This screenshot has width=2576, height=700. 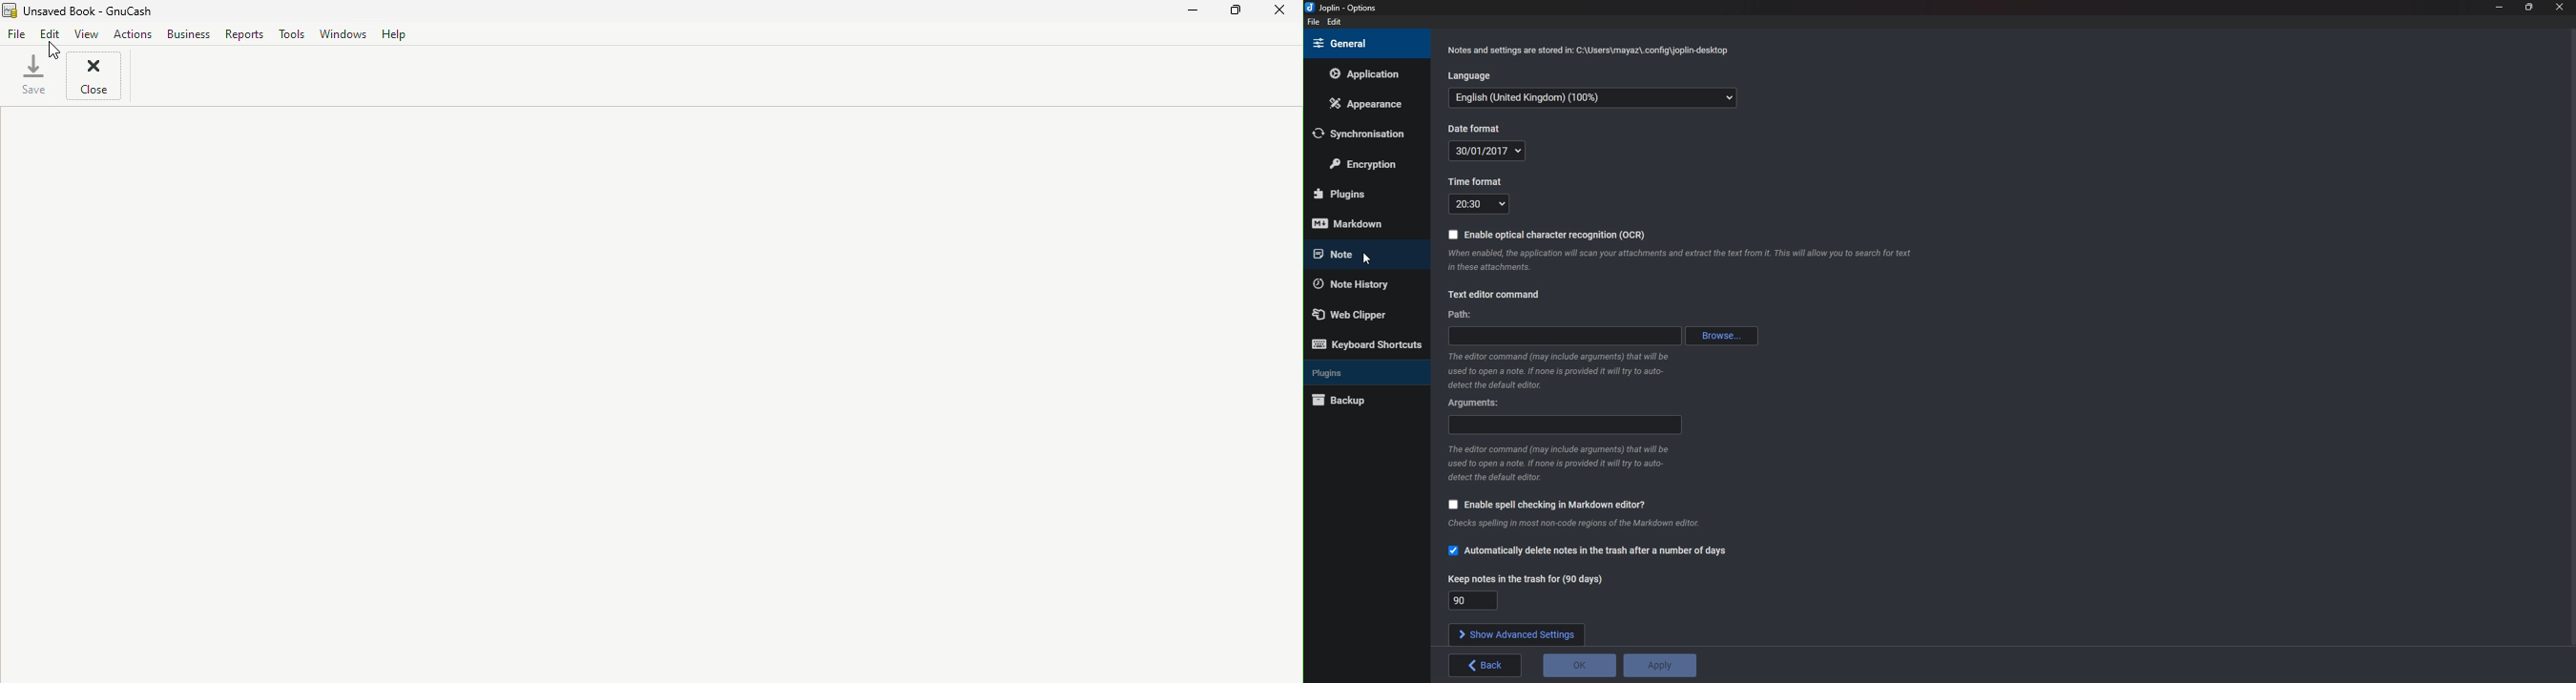 What do you see at coordinates (1595, 97) in the screenshot?
I see `Language` at bounding box center [1595, 97].